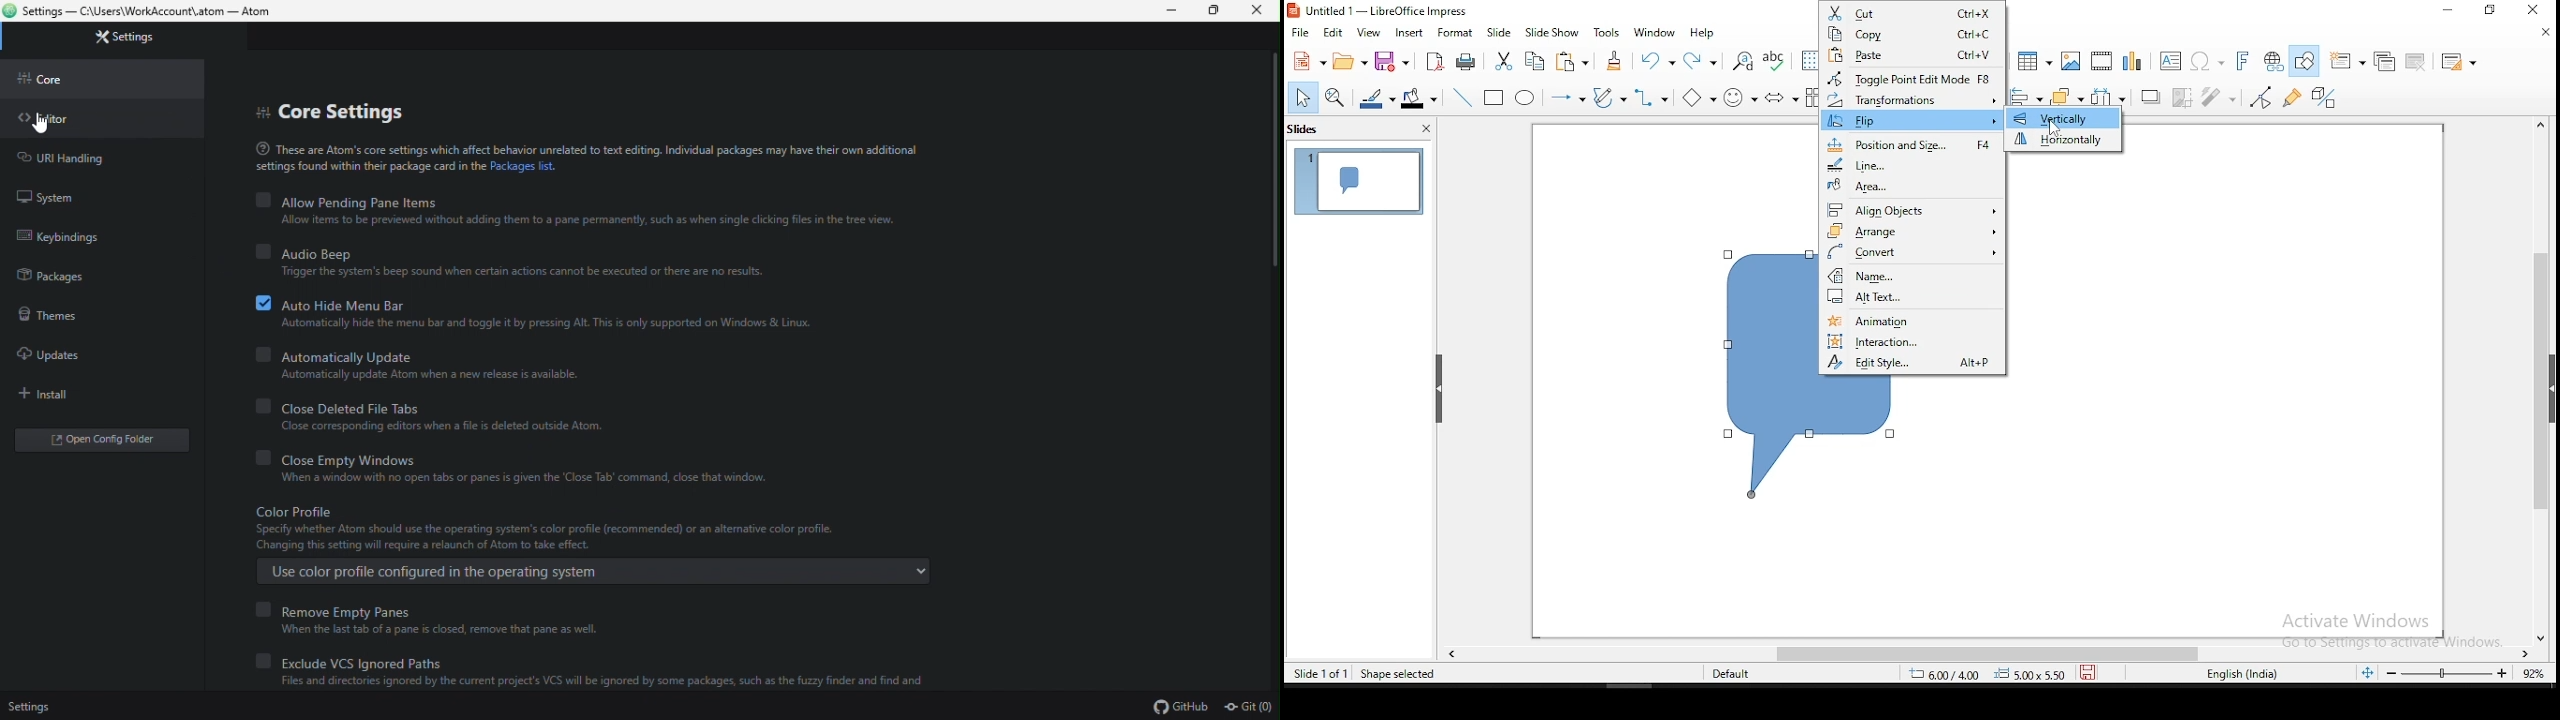 The width and height of the screenshot is (2576, 728). I want to click on delete slide, so click(2419, 61).